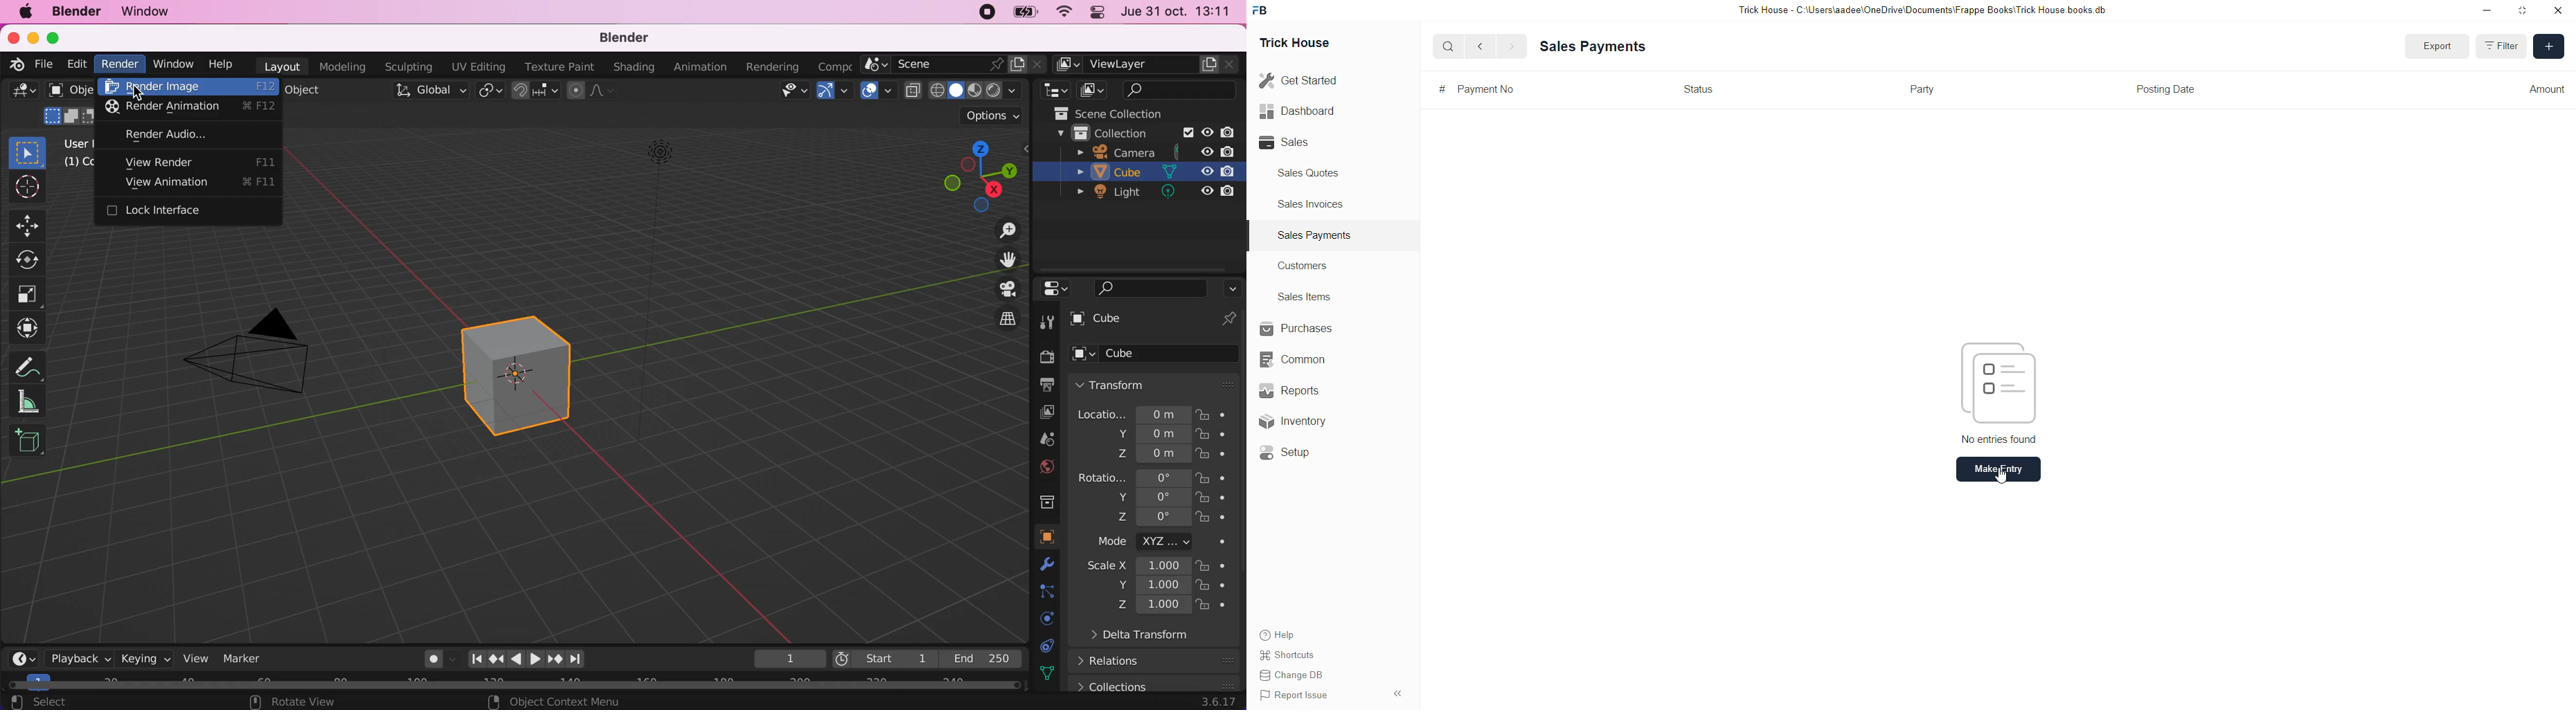 This screenshot has height=728, width=2576. I want to click on Common, so click(1299, 361).